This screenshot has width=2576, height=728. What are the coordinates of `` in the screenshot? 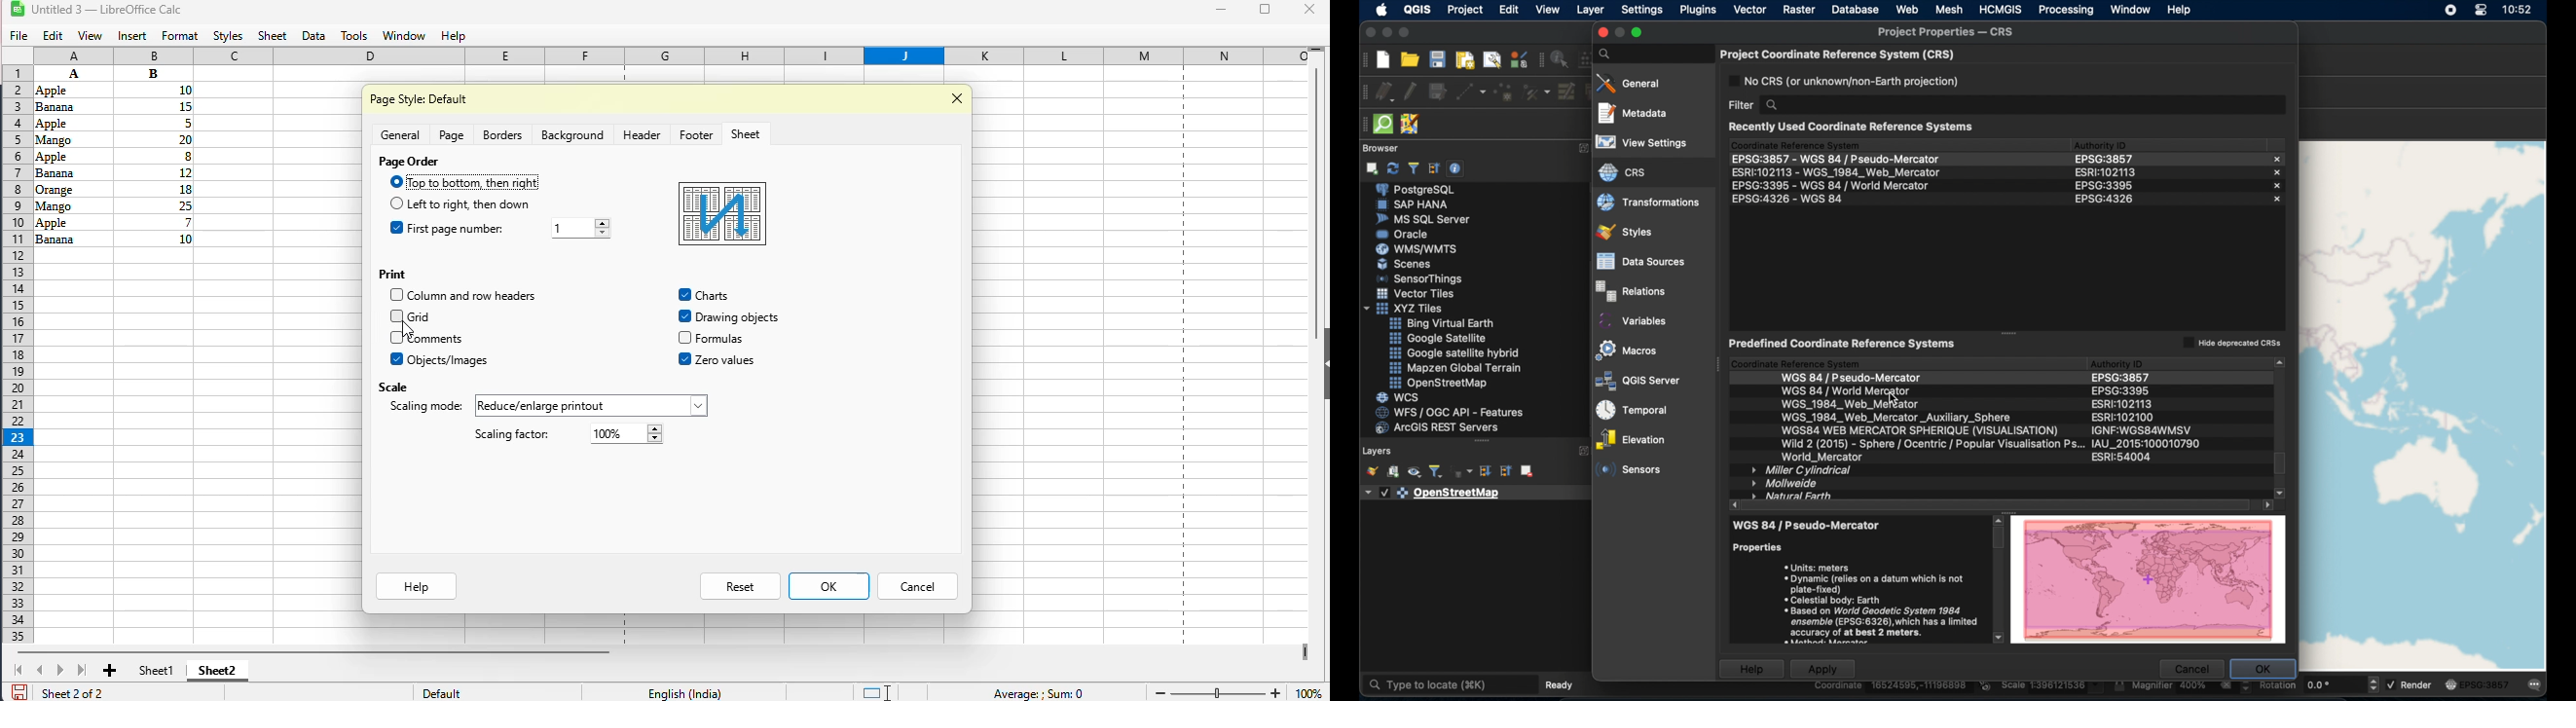 It's located at (154, 73).